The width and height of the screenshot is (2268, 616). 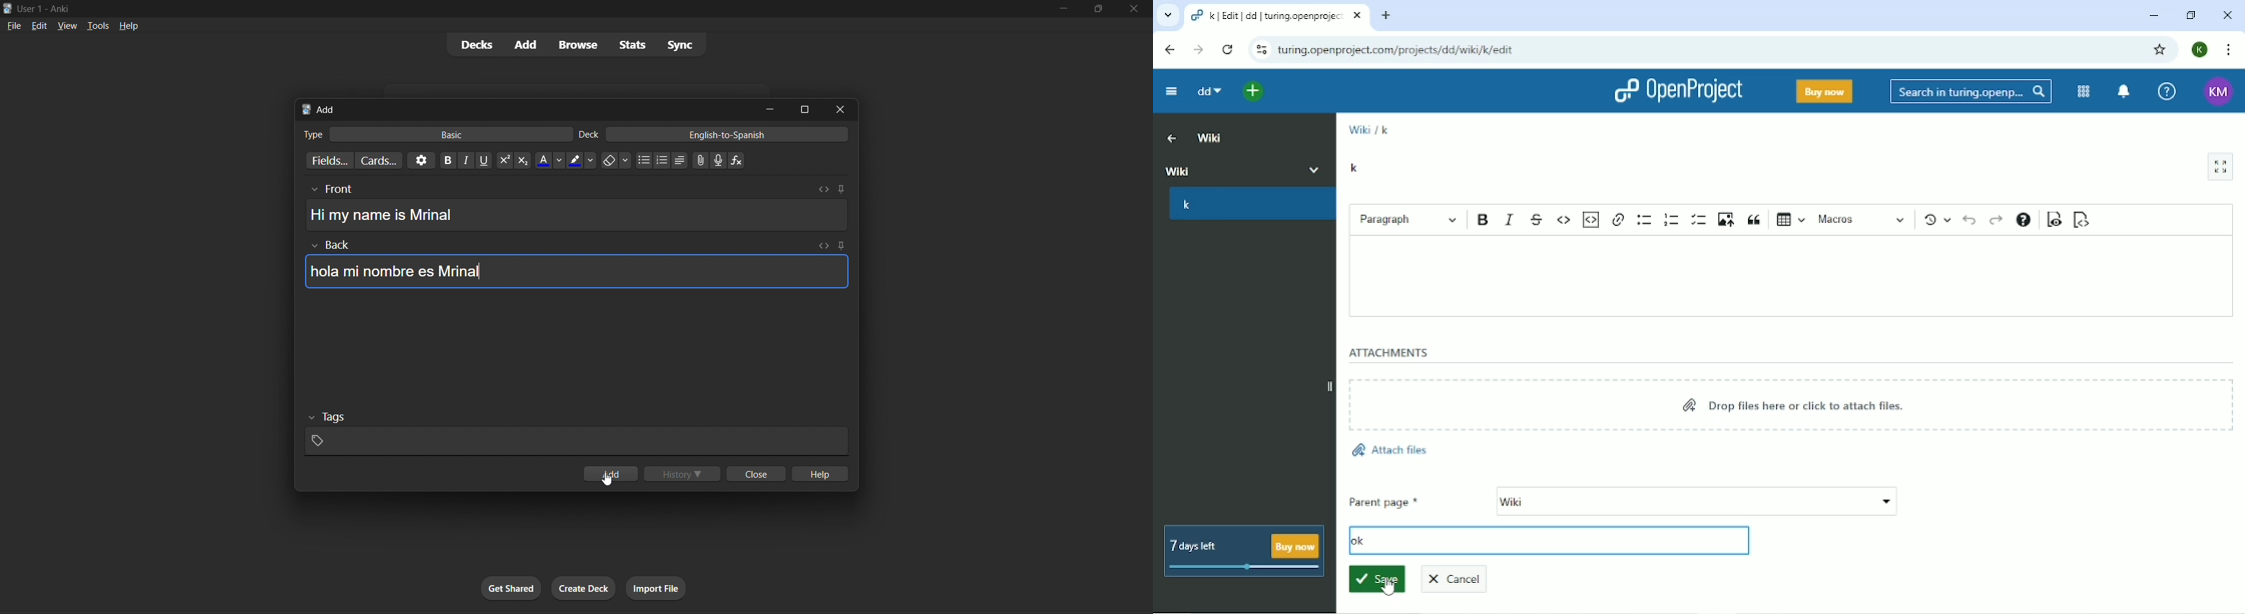 What do you see at coordinates (821, 472) in the screenshot?
I see `help` at bounding box center [821, 472].